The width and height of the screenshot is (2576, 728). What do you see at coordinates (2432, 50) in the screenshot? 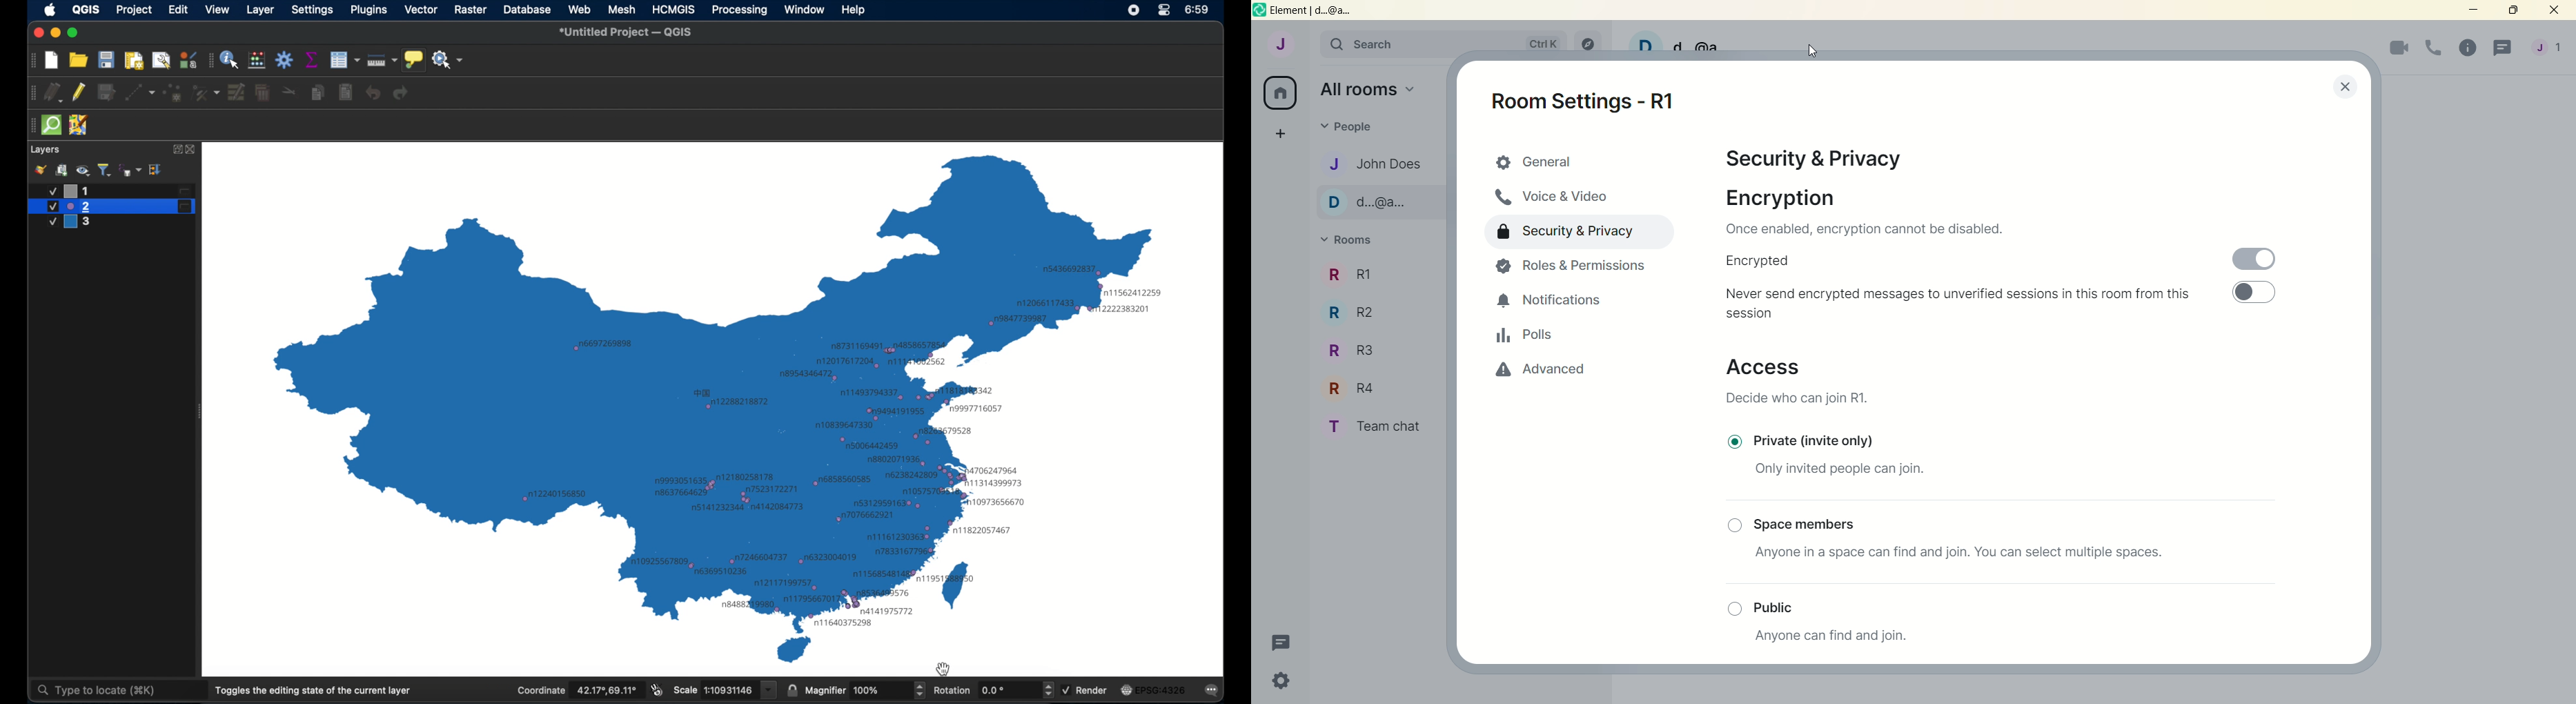
I see `voice call` at bounding box center [2432, 50].